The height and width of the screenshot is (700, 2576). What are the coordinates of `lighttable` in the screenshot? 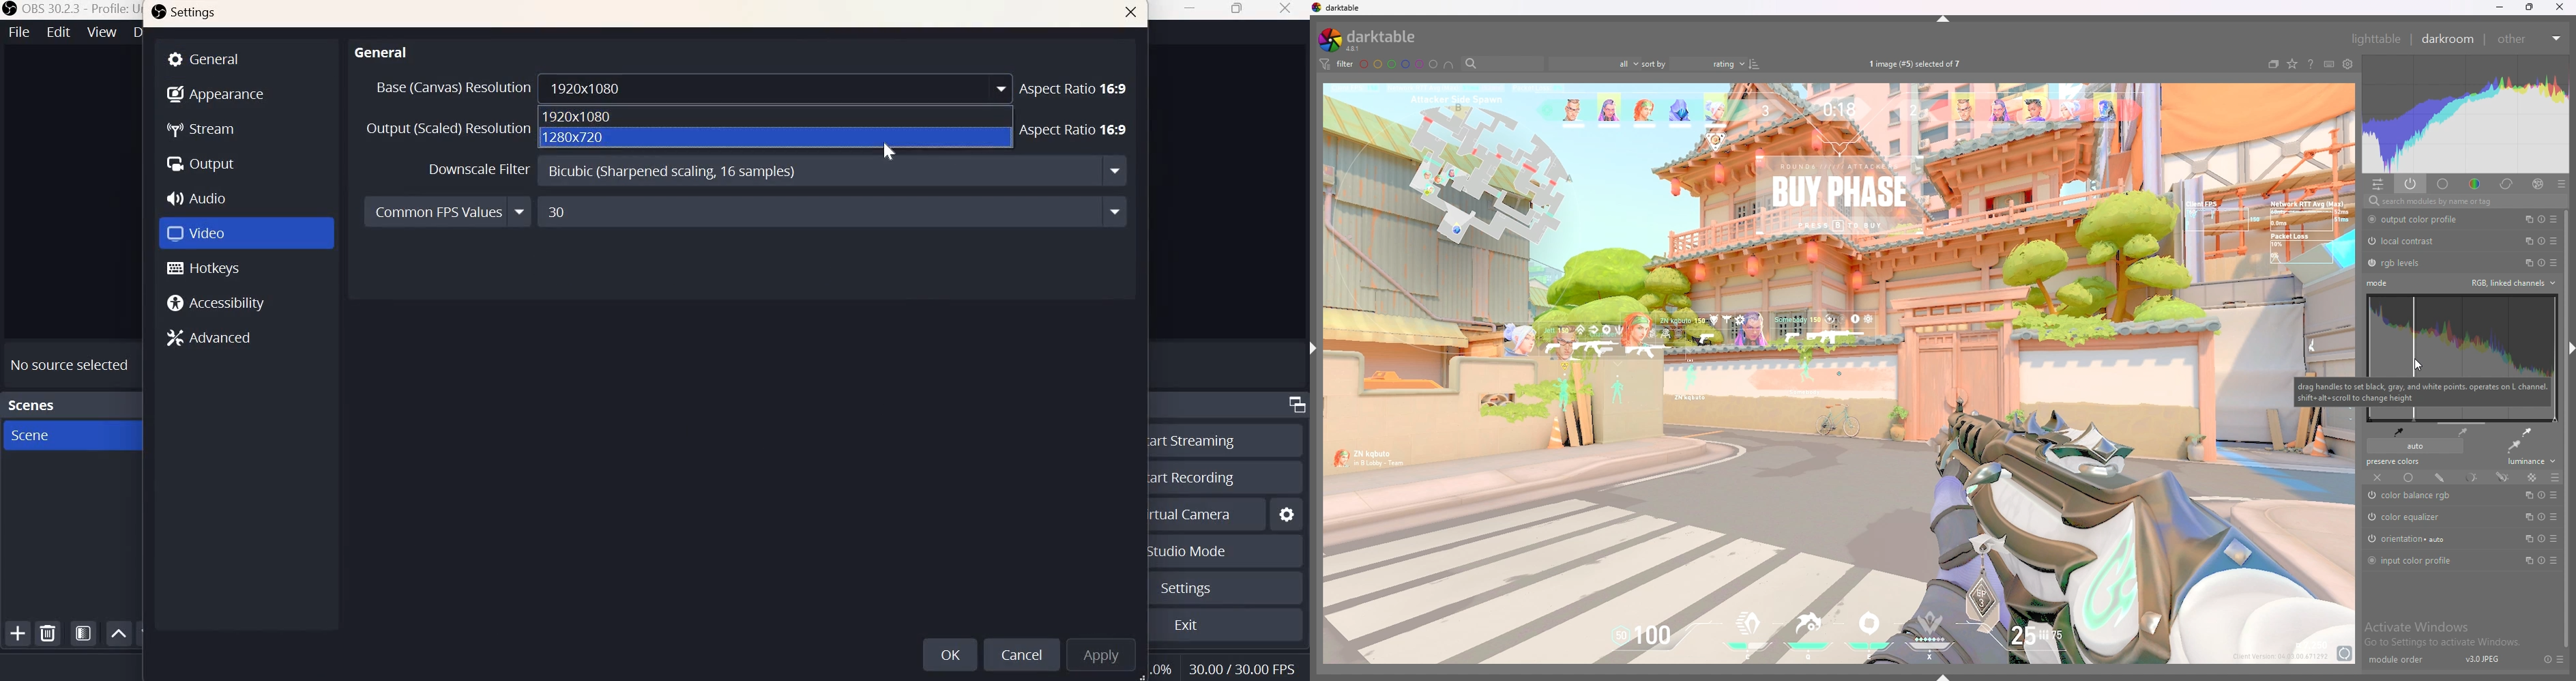 It's located at (2377, 38).